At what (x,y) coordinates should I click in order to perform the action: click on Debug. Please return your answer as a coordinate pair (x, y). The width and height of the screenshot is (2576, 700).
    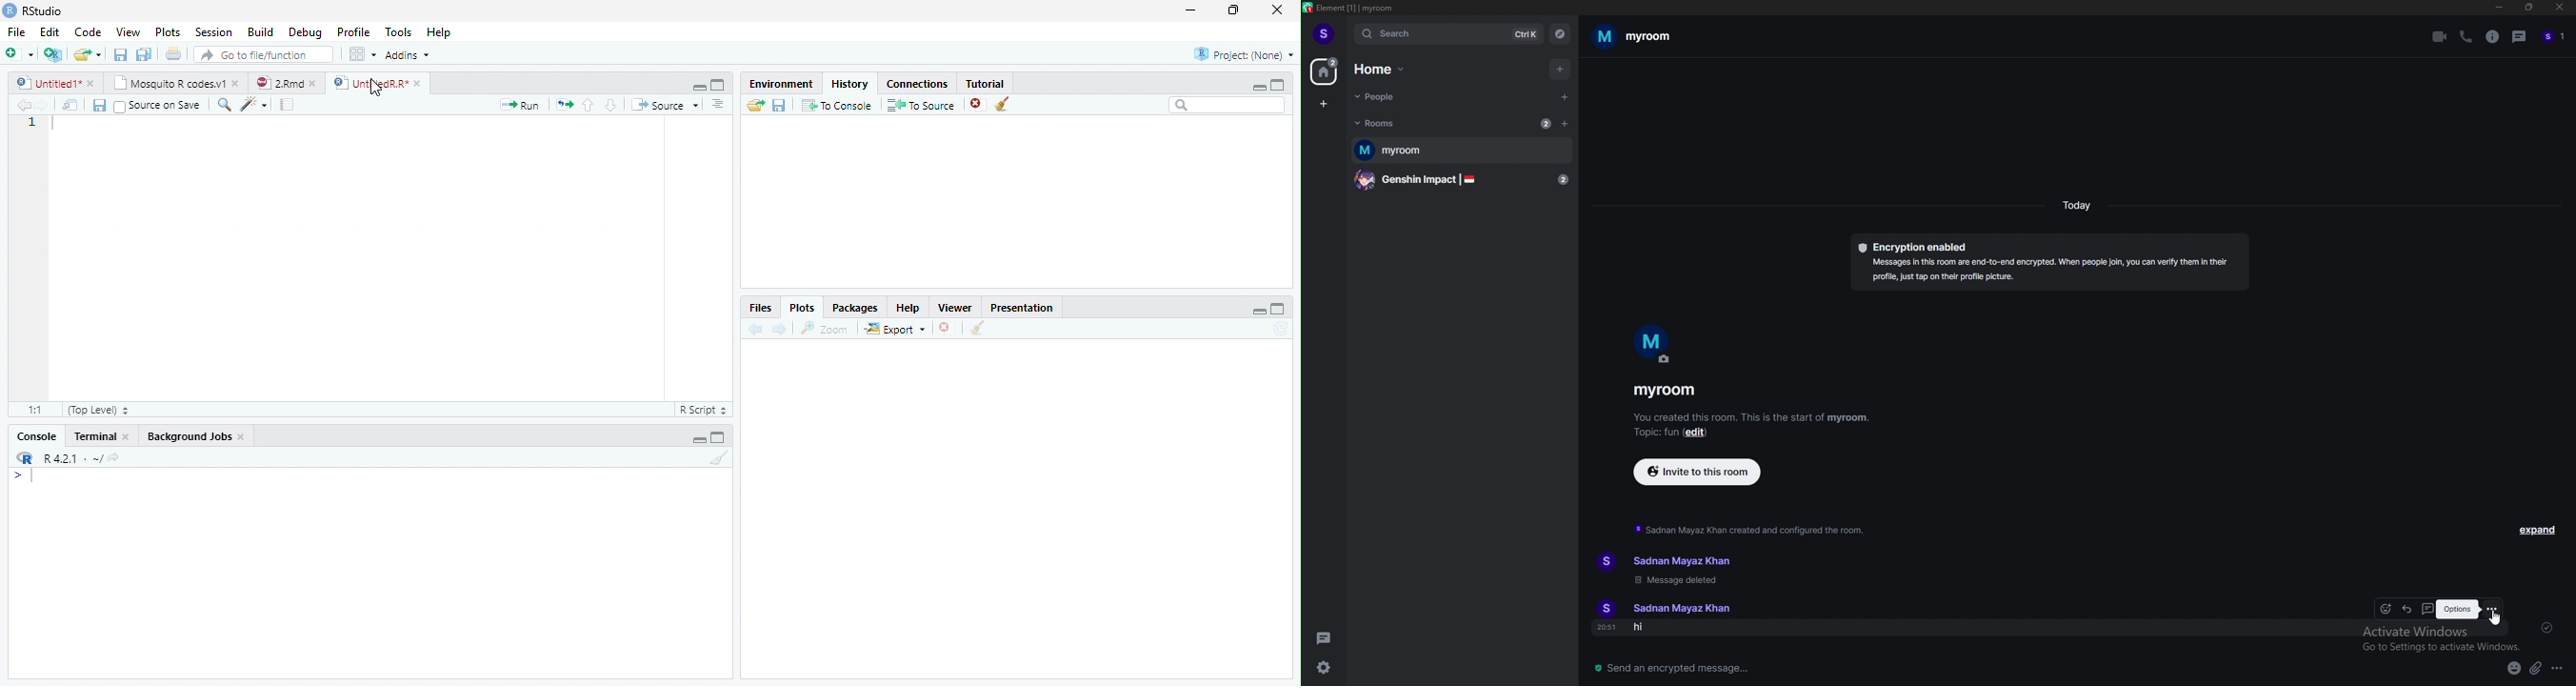
    Looking at the image, I should click on (305, 31).